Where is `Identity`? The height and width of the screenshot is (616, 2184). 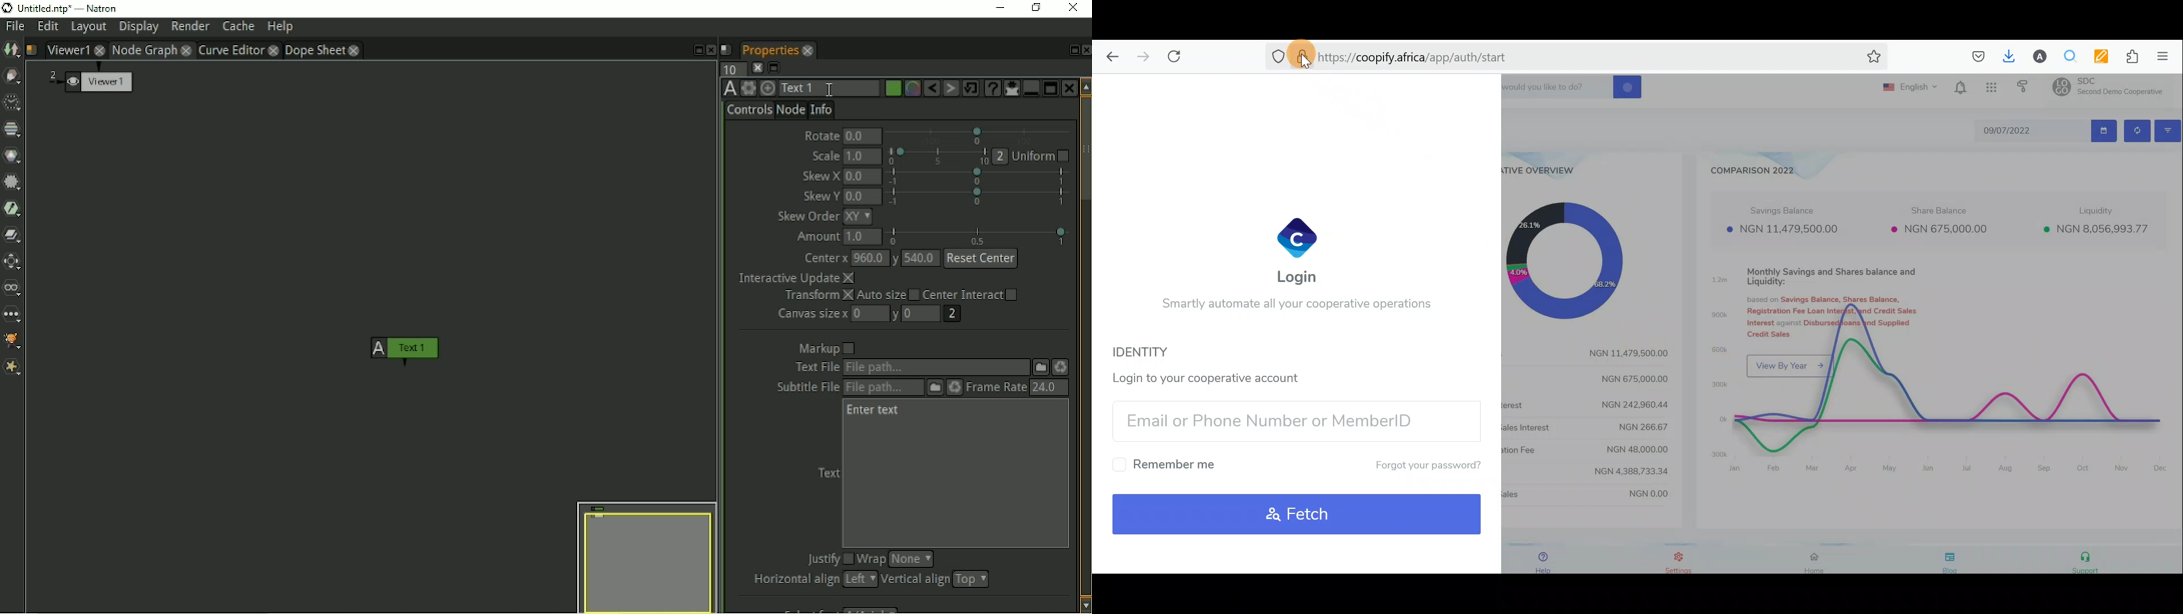
Identity is located at coordinates (1156, 351).